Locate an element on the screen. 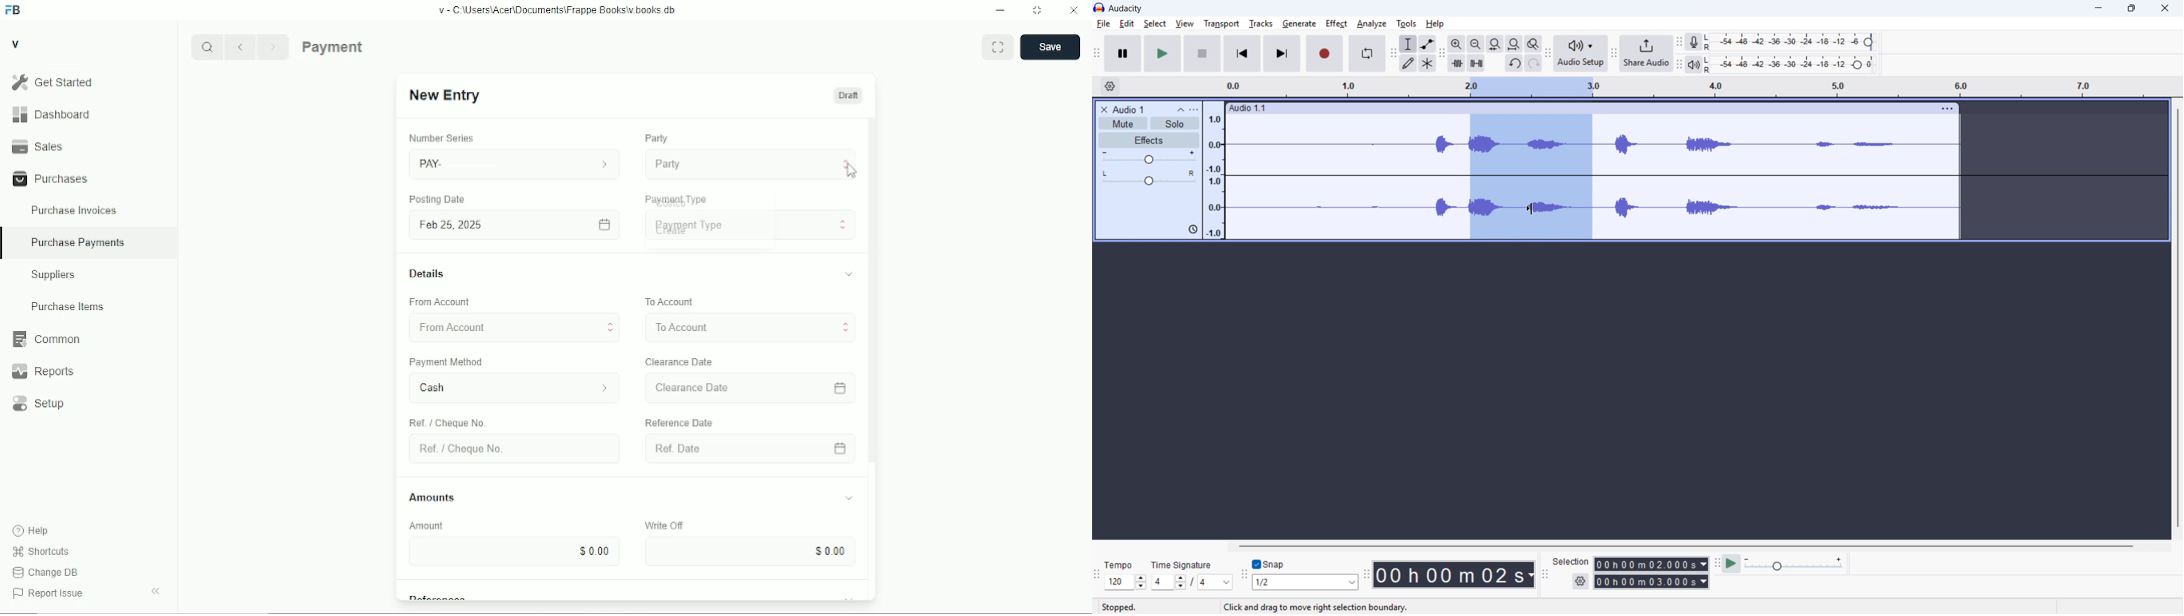  Change dimension is located at coordinates (1037, 10).